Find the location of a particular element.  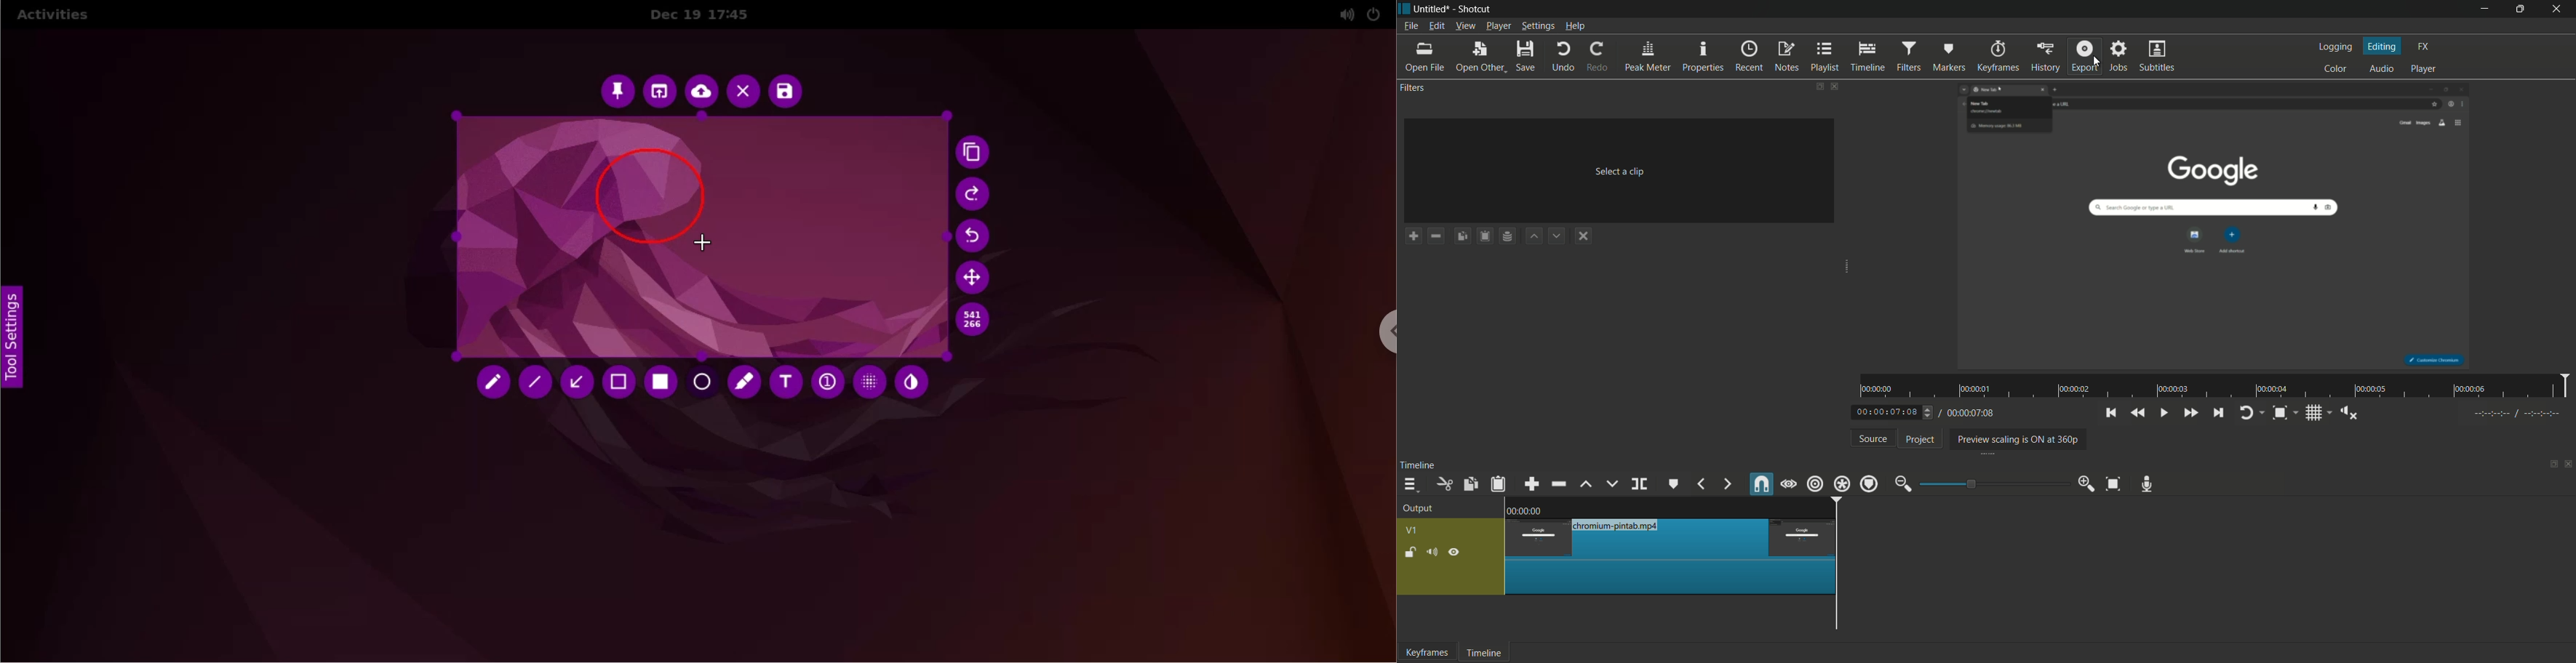

Select a dip is located at coordinates (1617, 169).